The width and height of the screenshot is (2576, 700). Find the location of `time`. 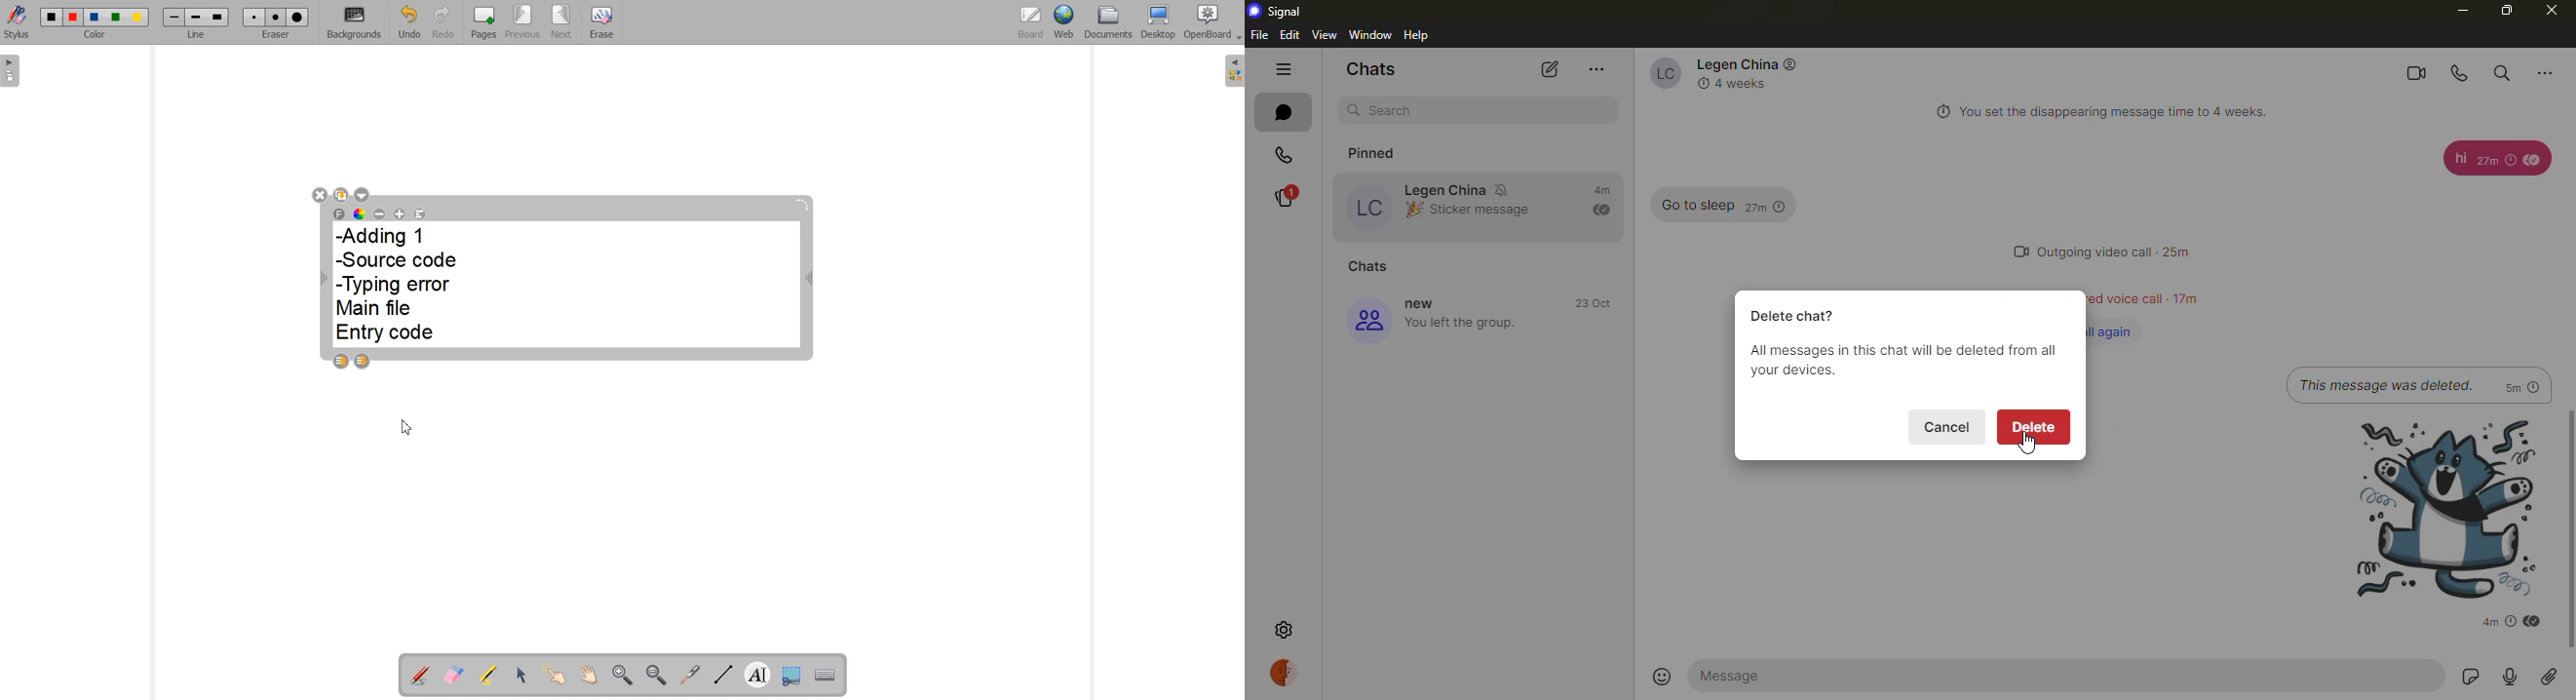

time is located at coordinates (2182, 297).